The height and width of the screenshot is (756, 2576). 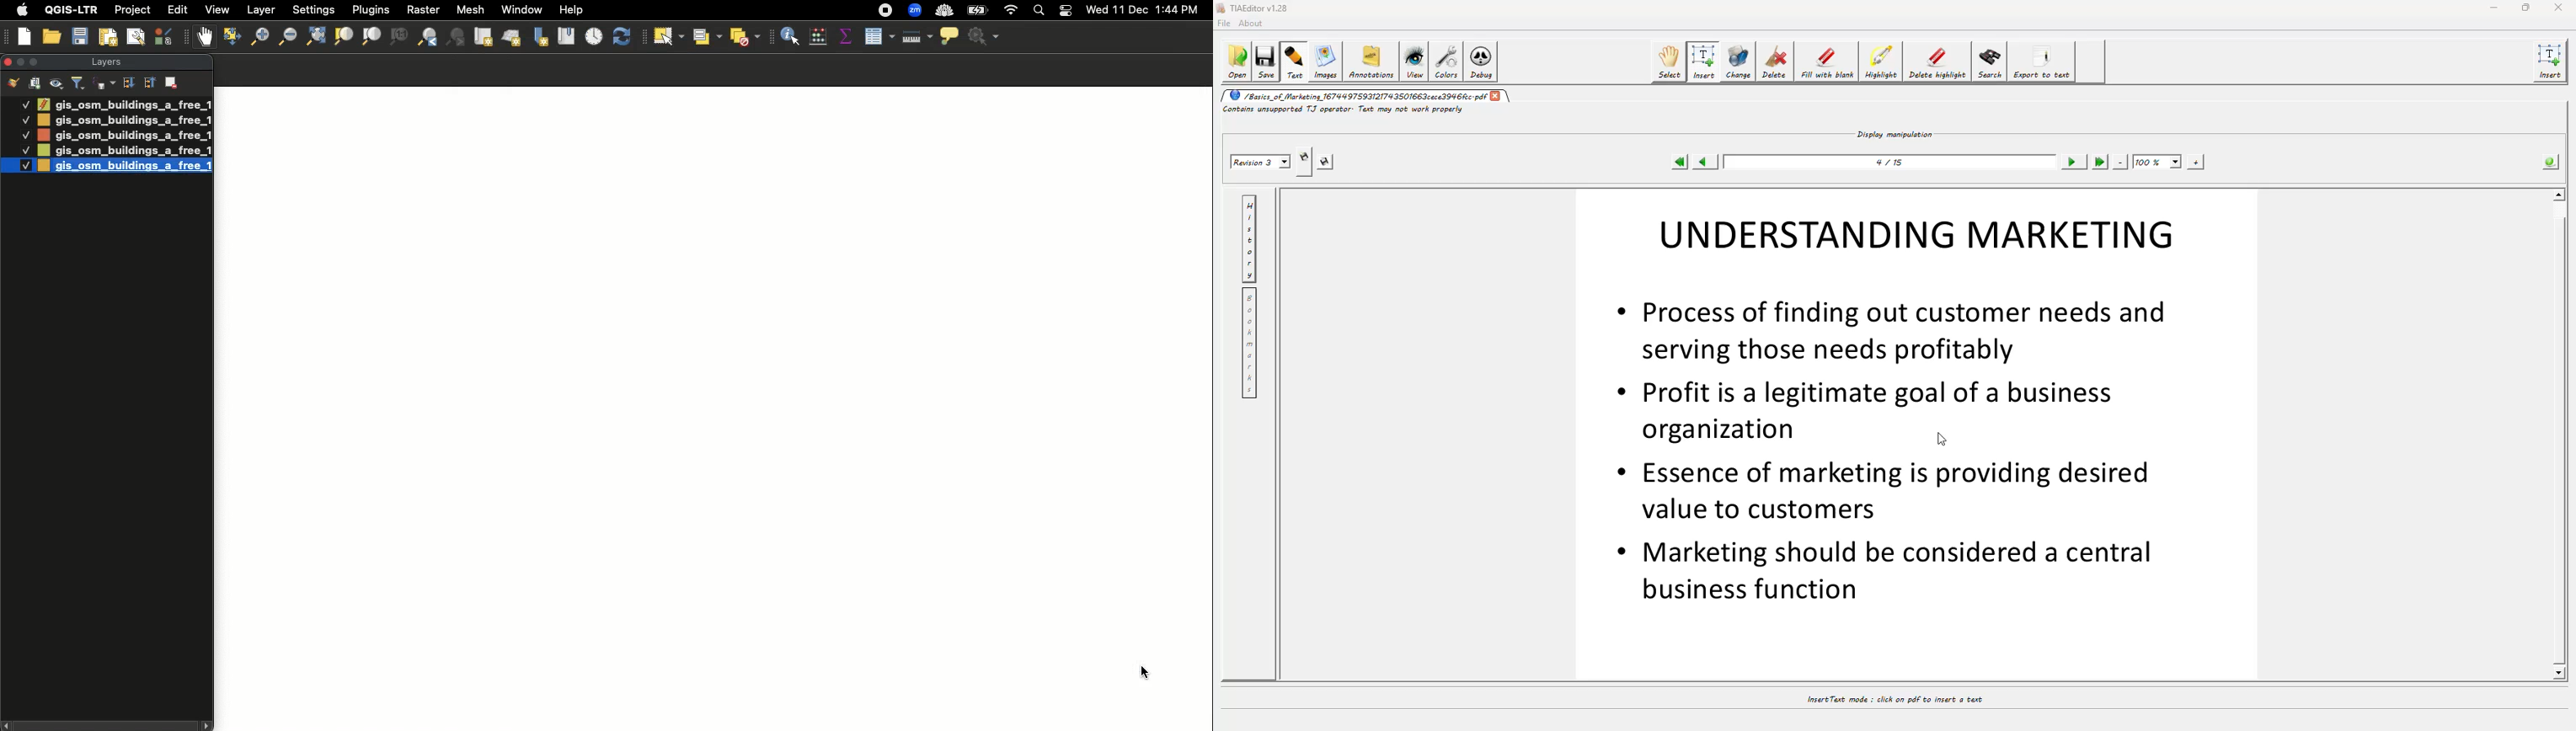 I want to click on Remove, so click(x=173, y=81).